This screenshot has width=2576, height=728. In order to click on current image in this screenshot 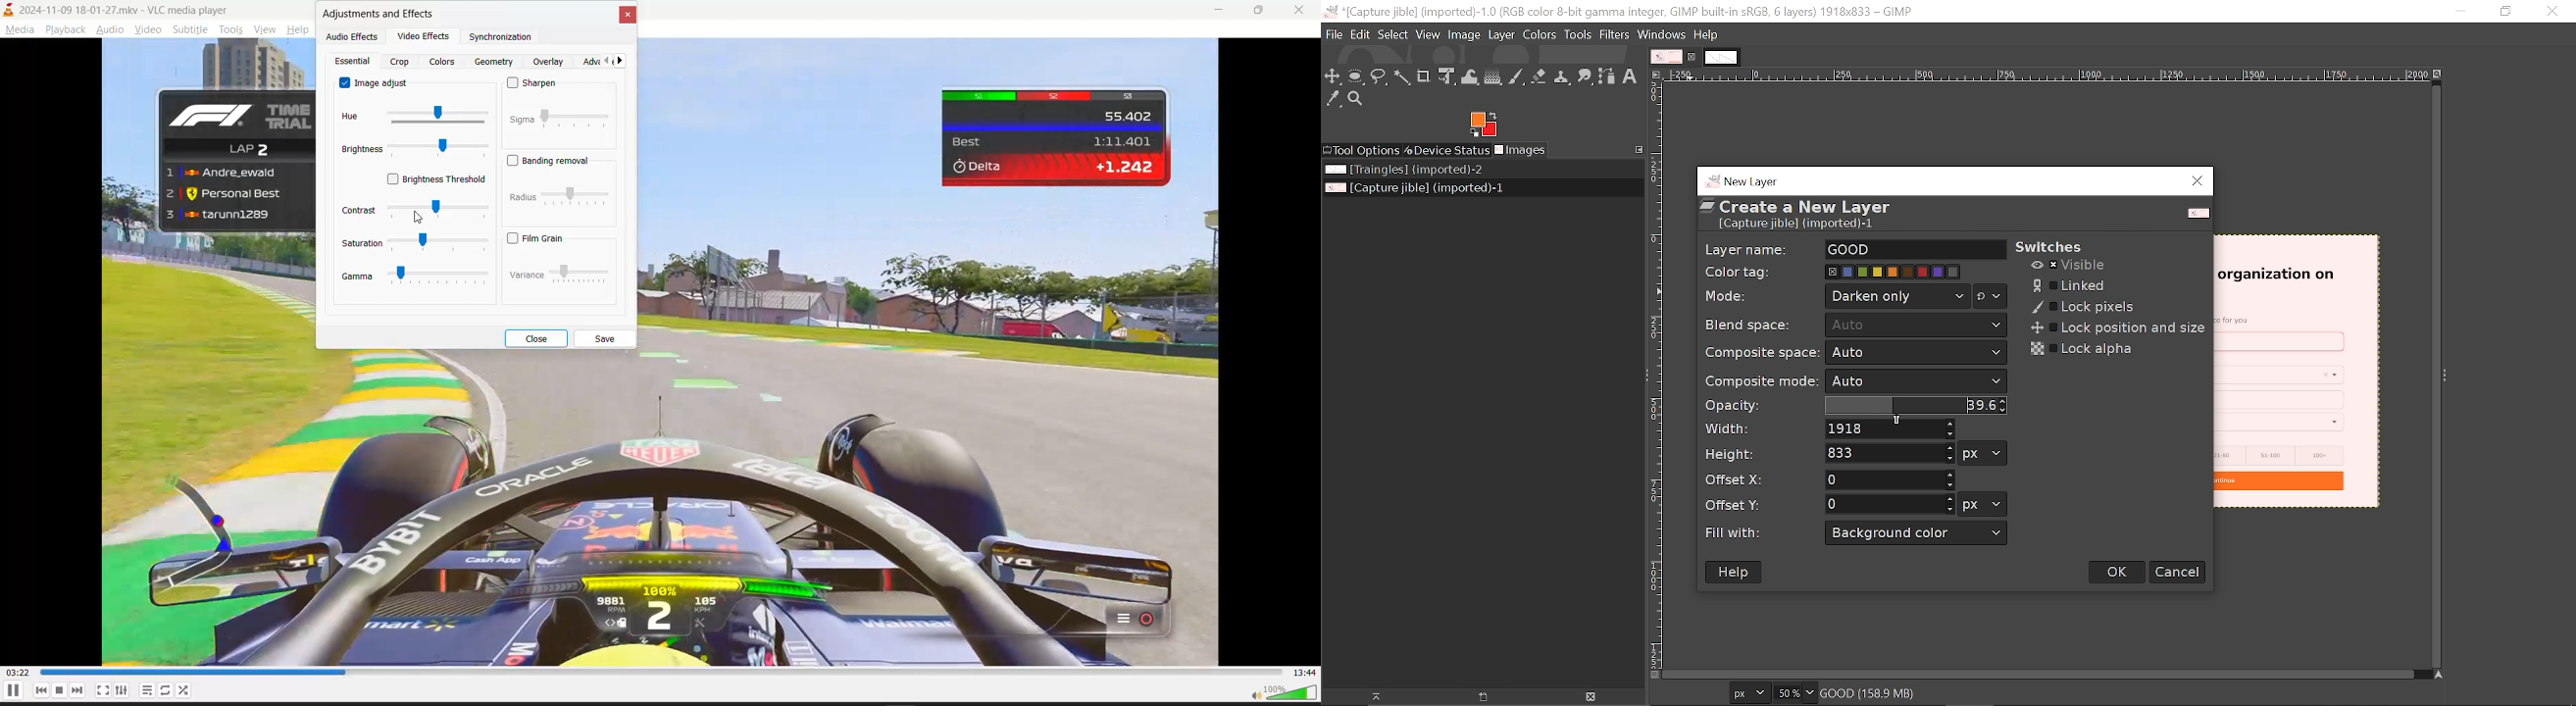, I will do `click(2298, 374)`.